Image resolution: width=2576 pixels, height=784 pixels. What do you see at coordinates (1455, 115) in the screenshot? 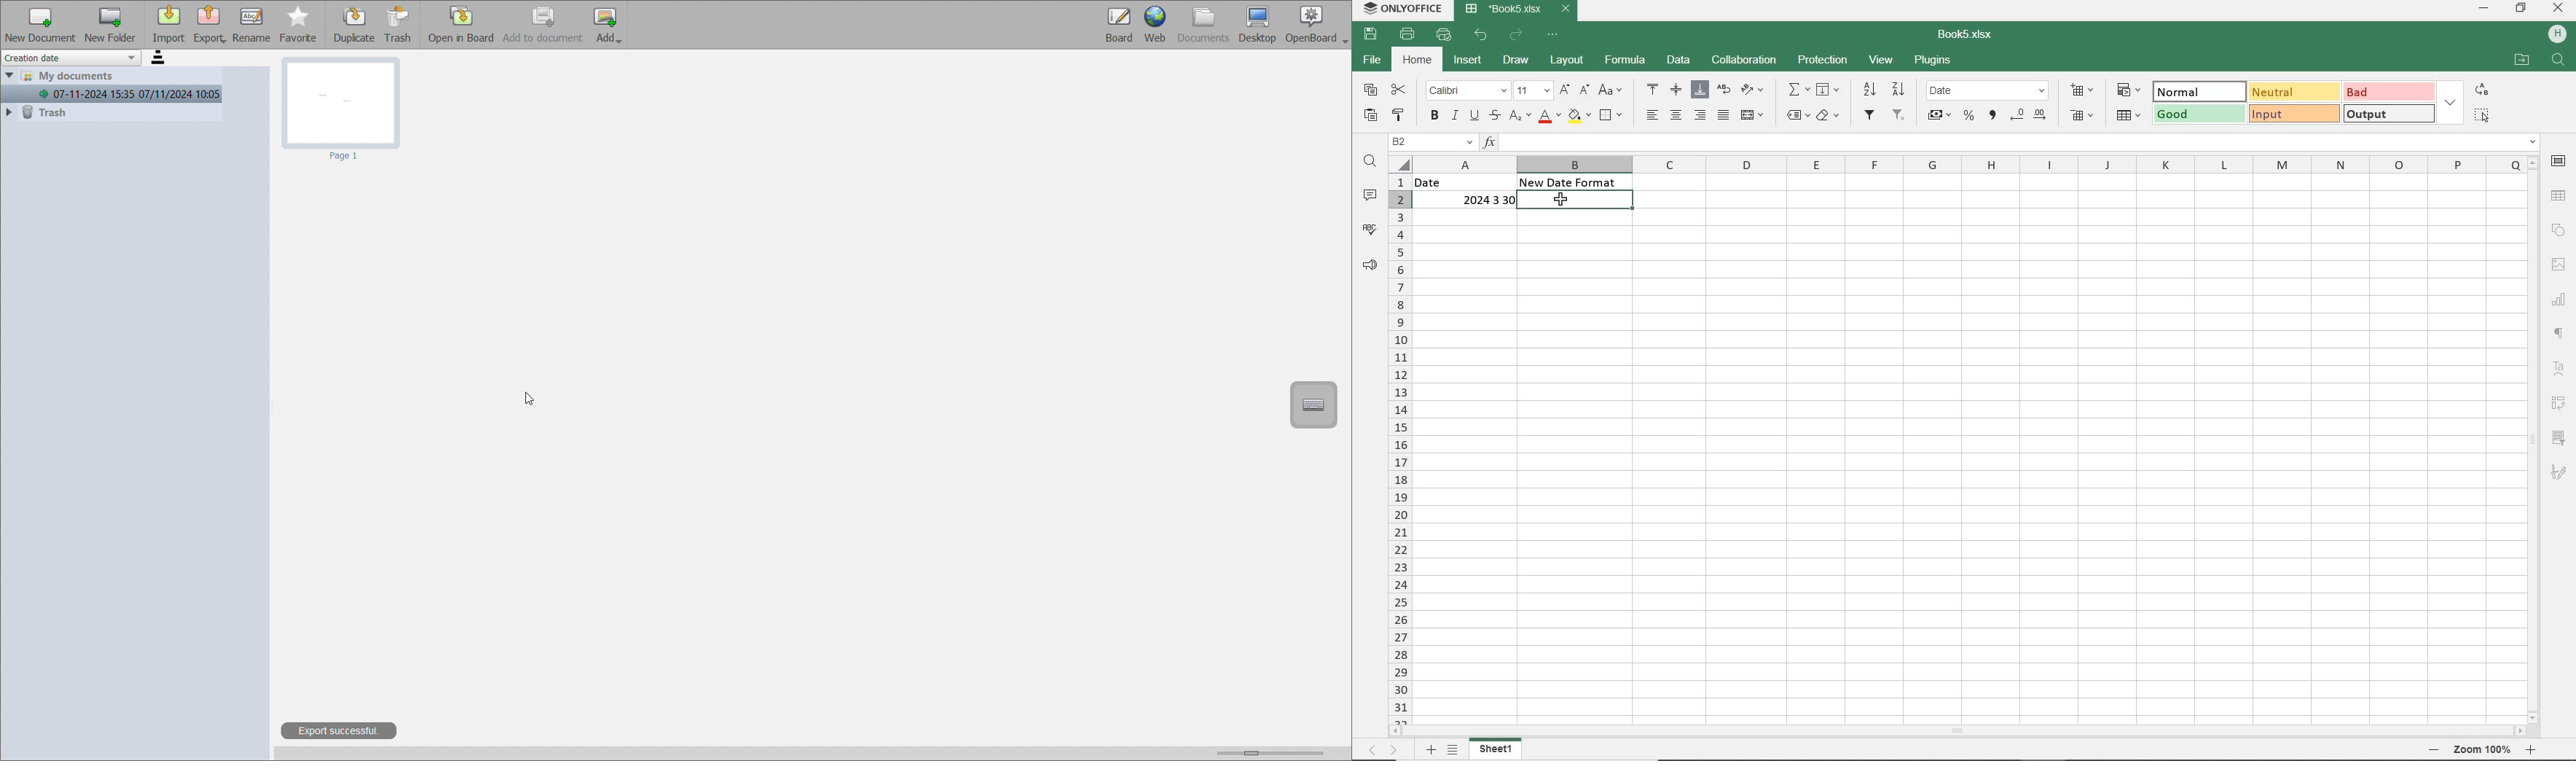
I see `ITALIC` at bounding box center [1455, 115].